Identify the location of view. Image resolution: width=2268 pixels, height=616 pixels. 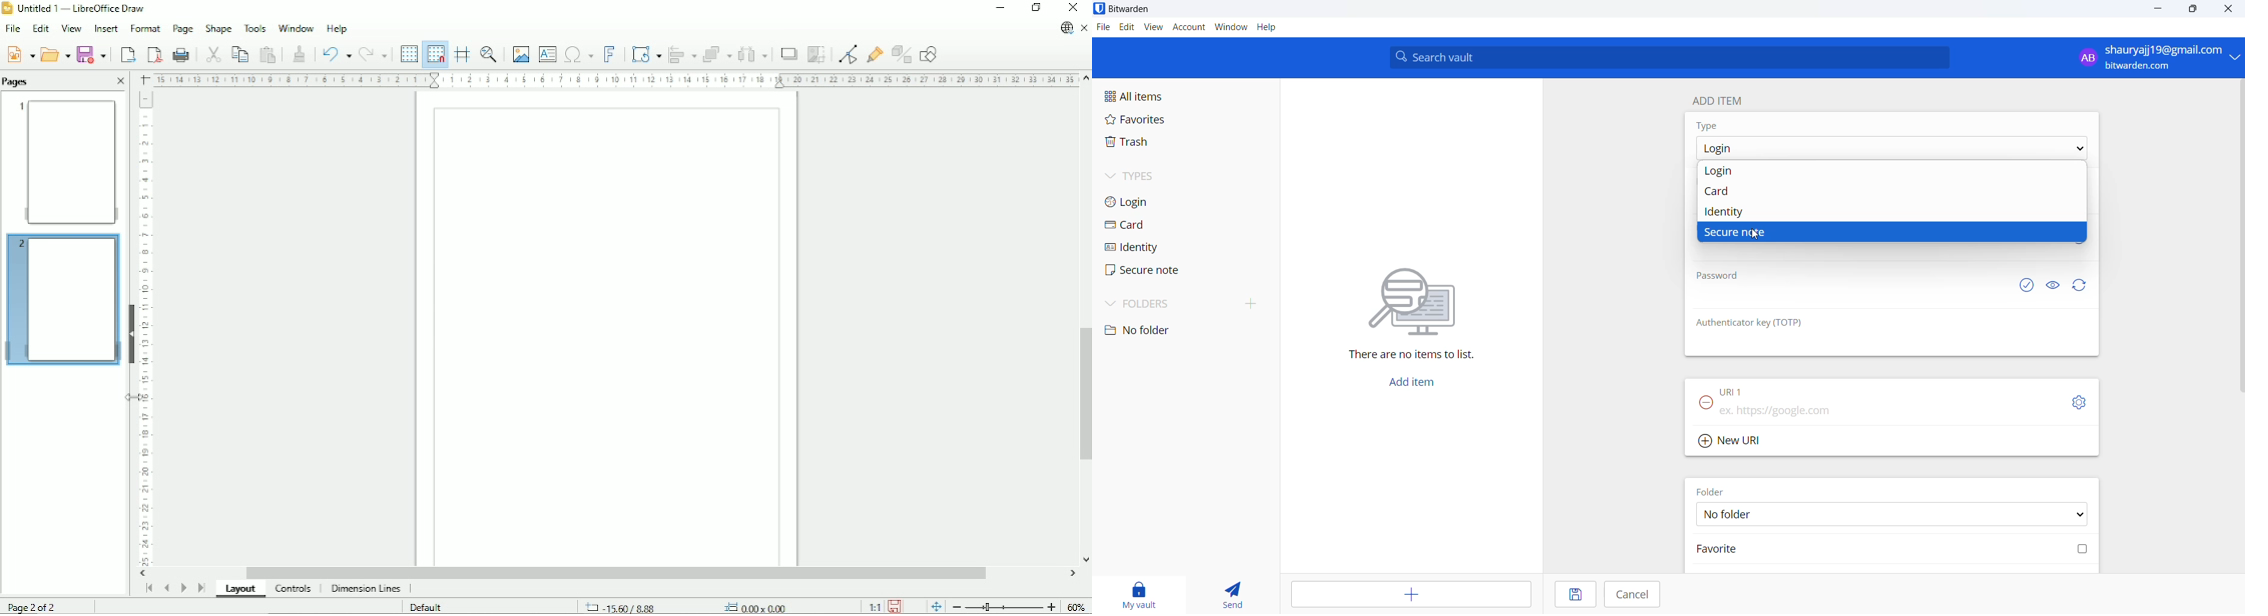
(1155, 27).